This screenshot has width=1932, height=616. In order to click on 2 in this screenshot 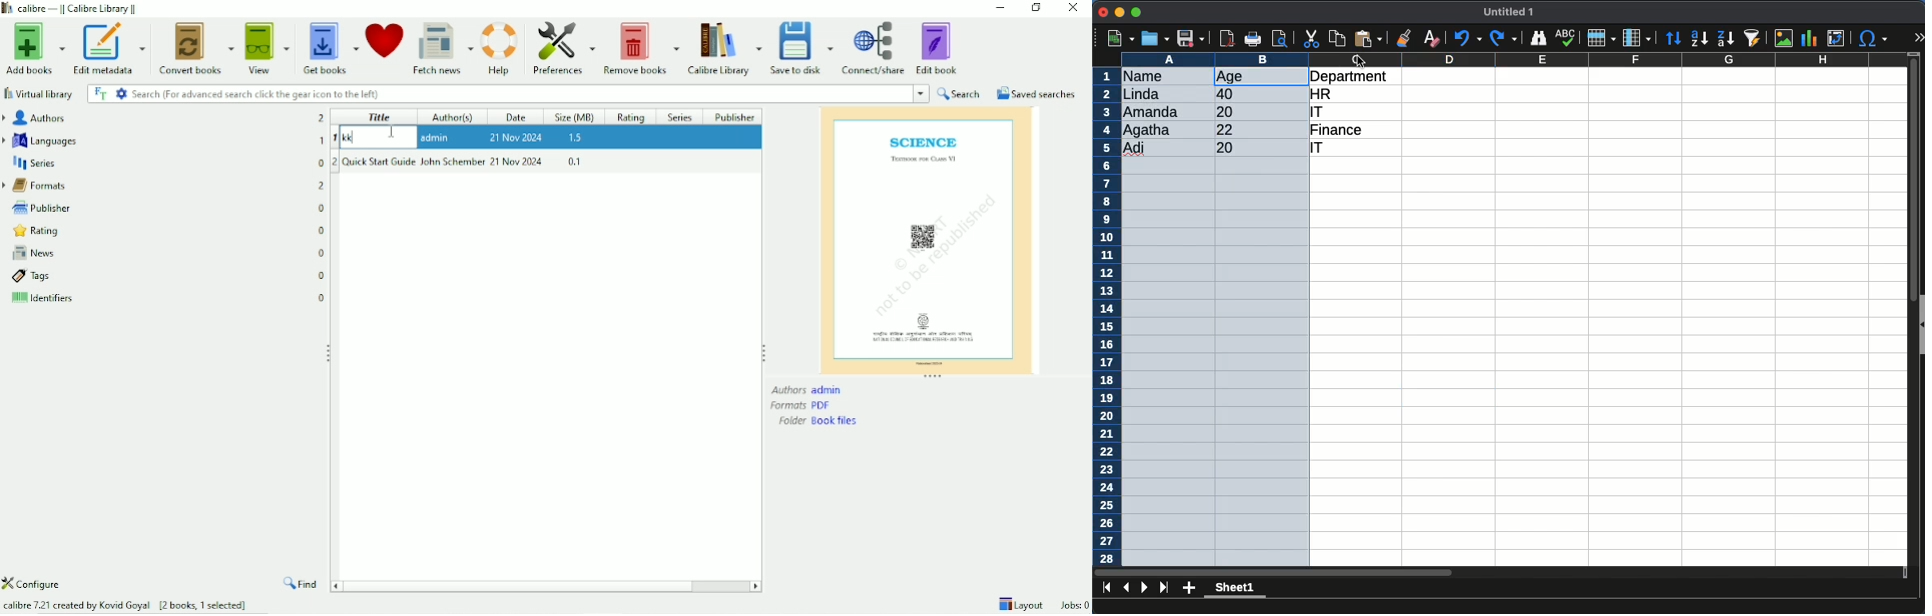, I will do `click(335, 162)`.